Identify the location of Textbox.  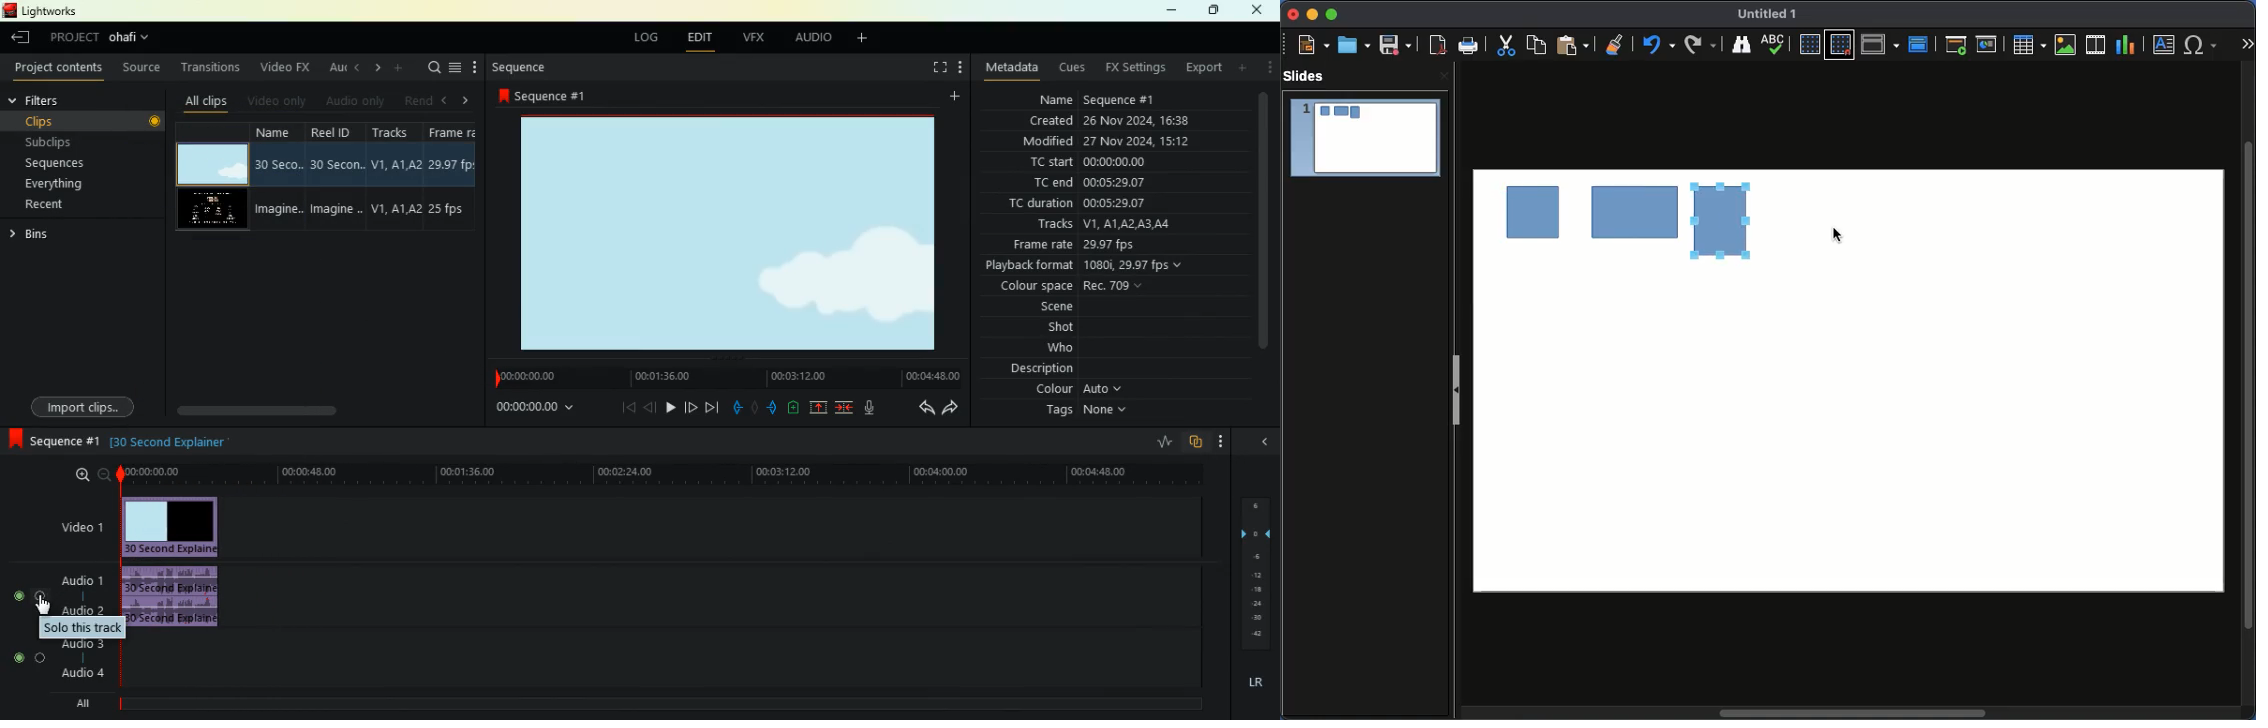
(2164, 46).